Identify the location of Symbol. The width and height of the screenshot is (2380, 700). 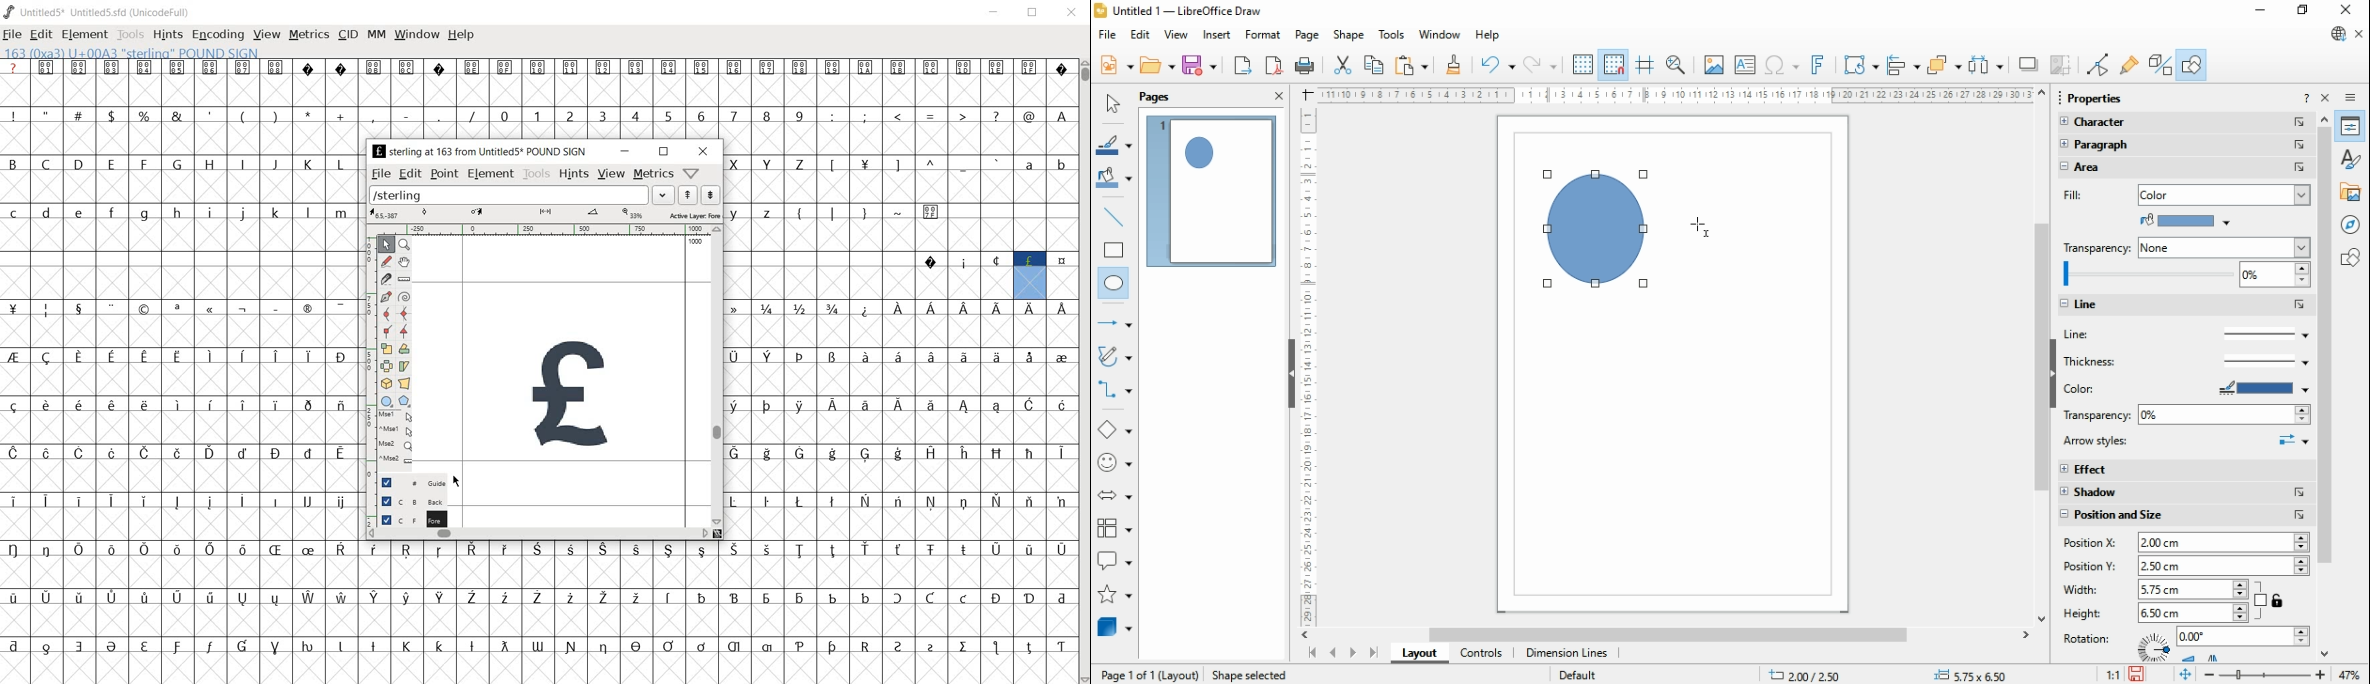
(16, 598).